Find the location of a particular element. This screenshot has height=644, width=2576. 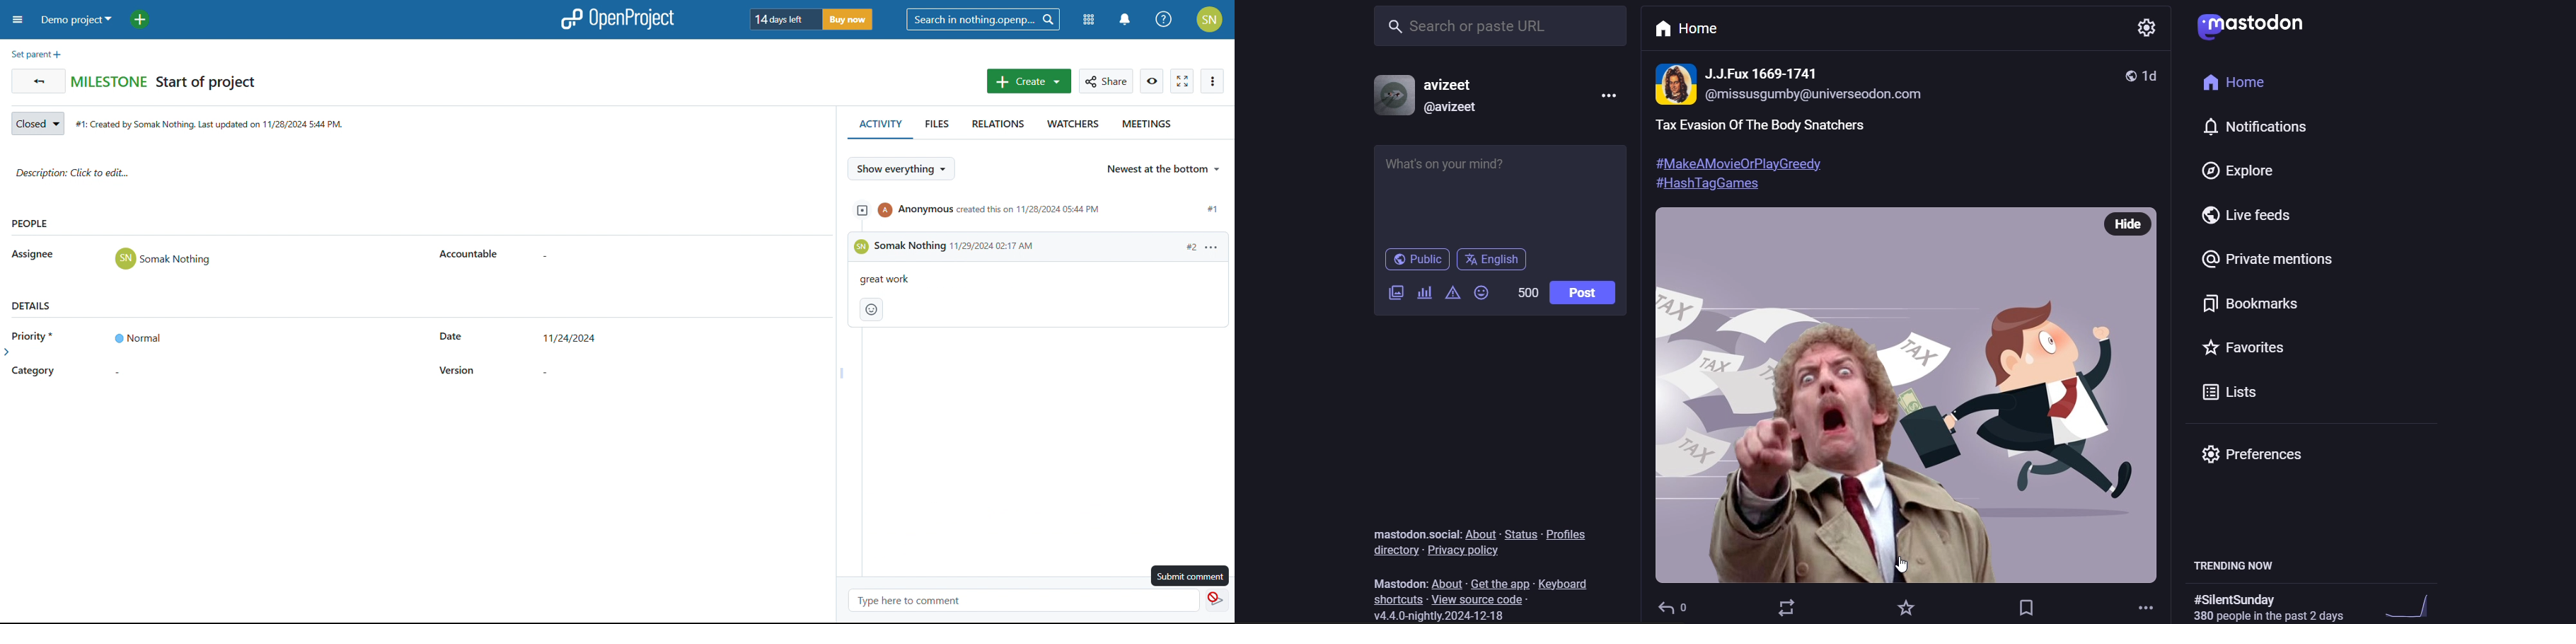

live feed is located at coordinates (2247, 214).